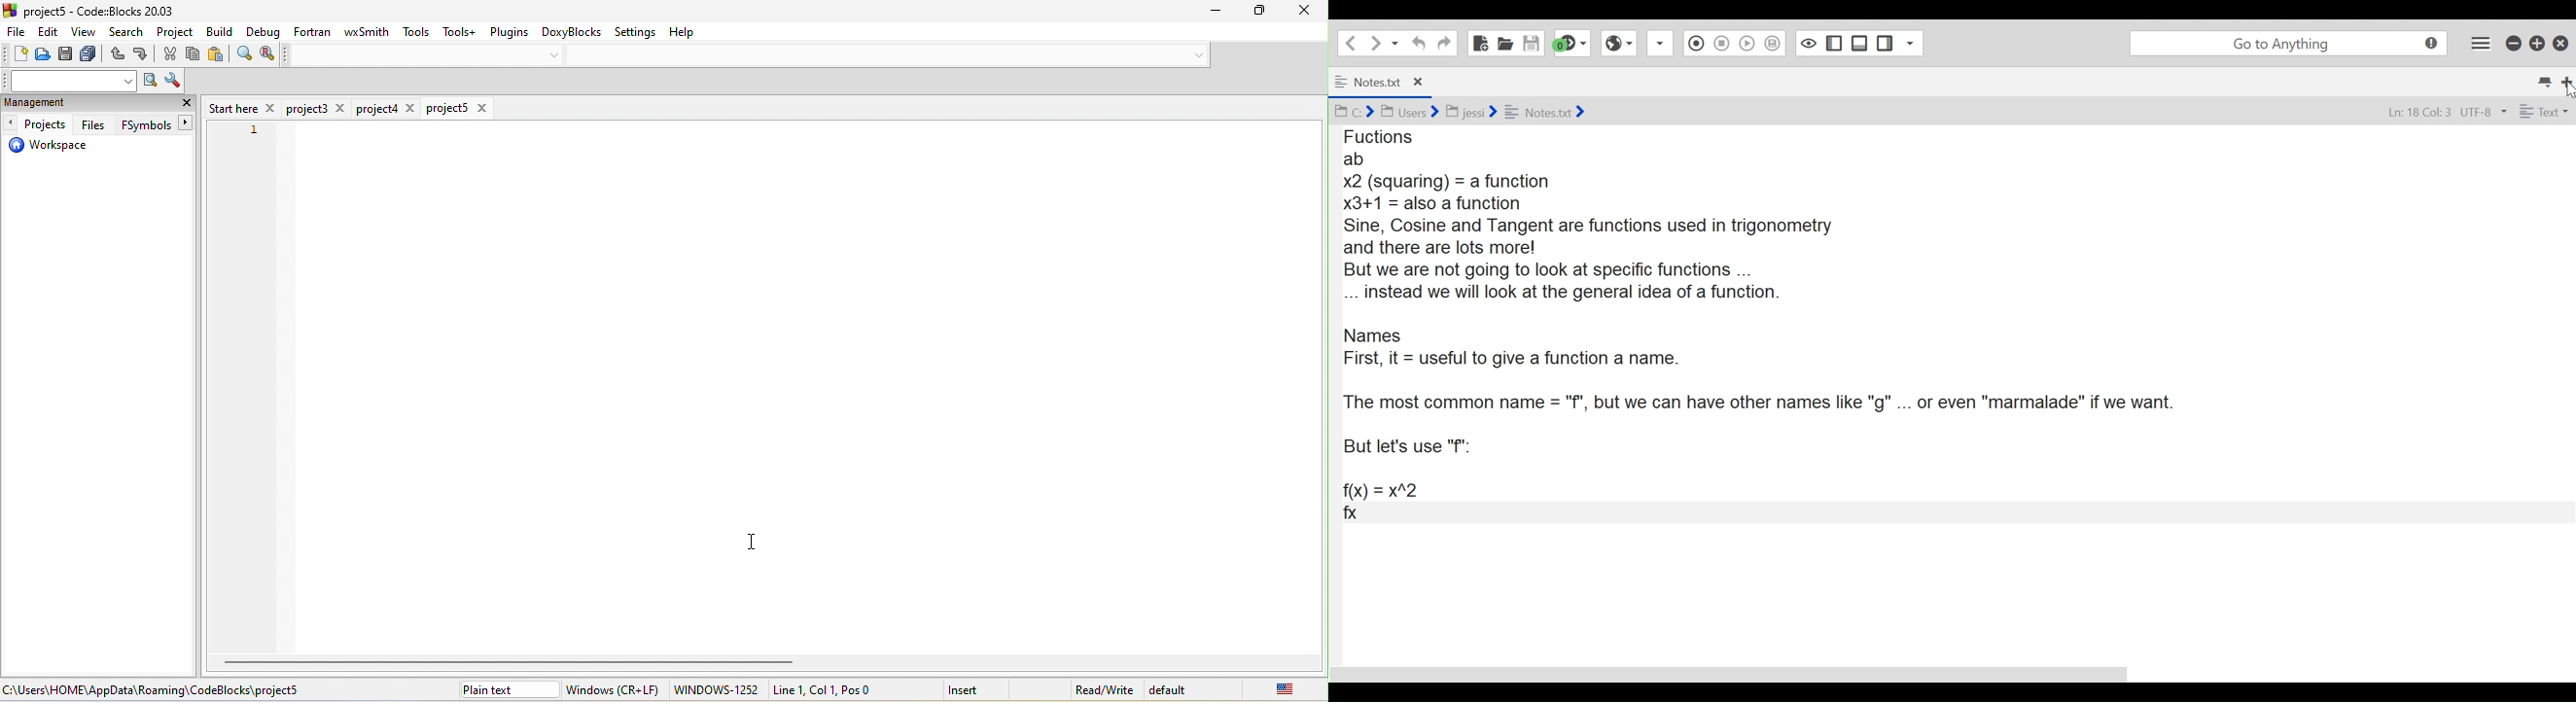 Image resolution: width=2576 pixels, height=728 pixels. Describe the element at coordinates (150, 82) in the screenshot. I see `run search` at that location.